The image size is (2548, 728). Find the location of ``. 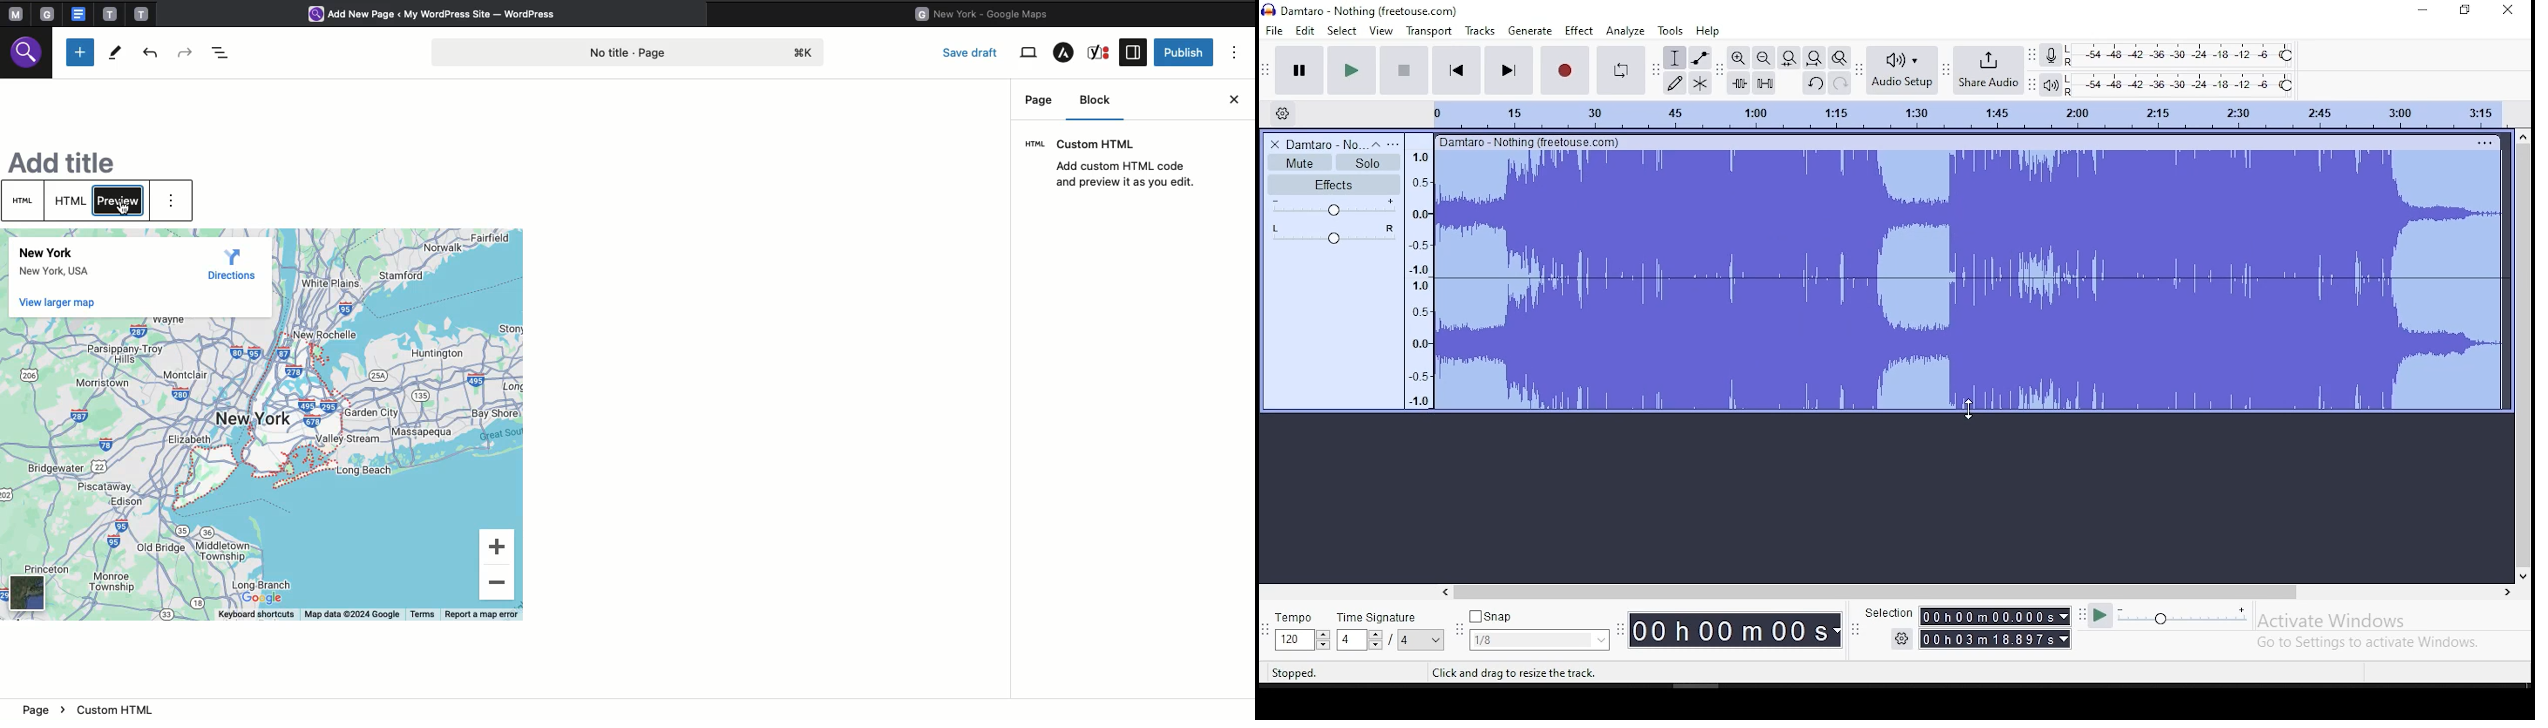

 is located at coordinates (1267, 630).